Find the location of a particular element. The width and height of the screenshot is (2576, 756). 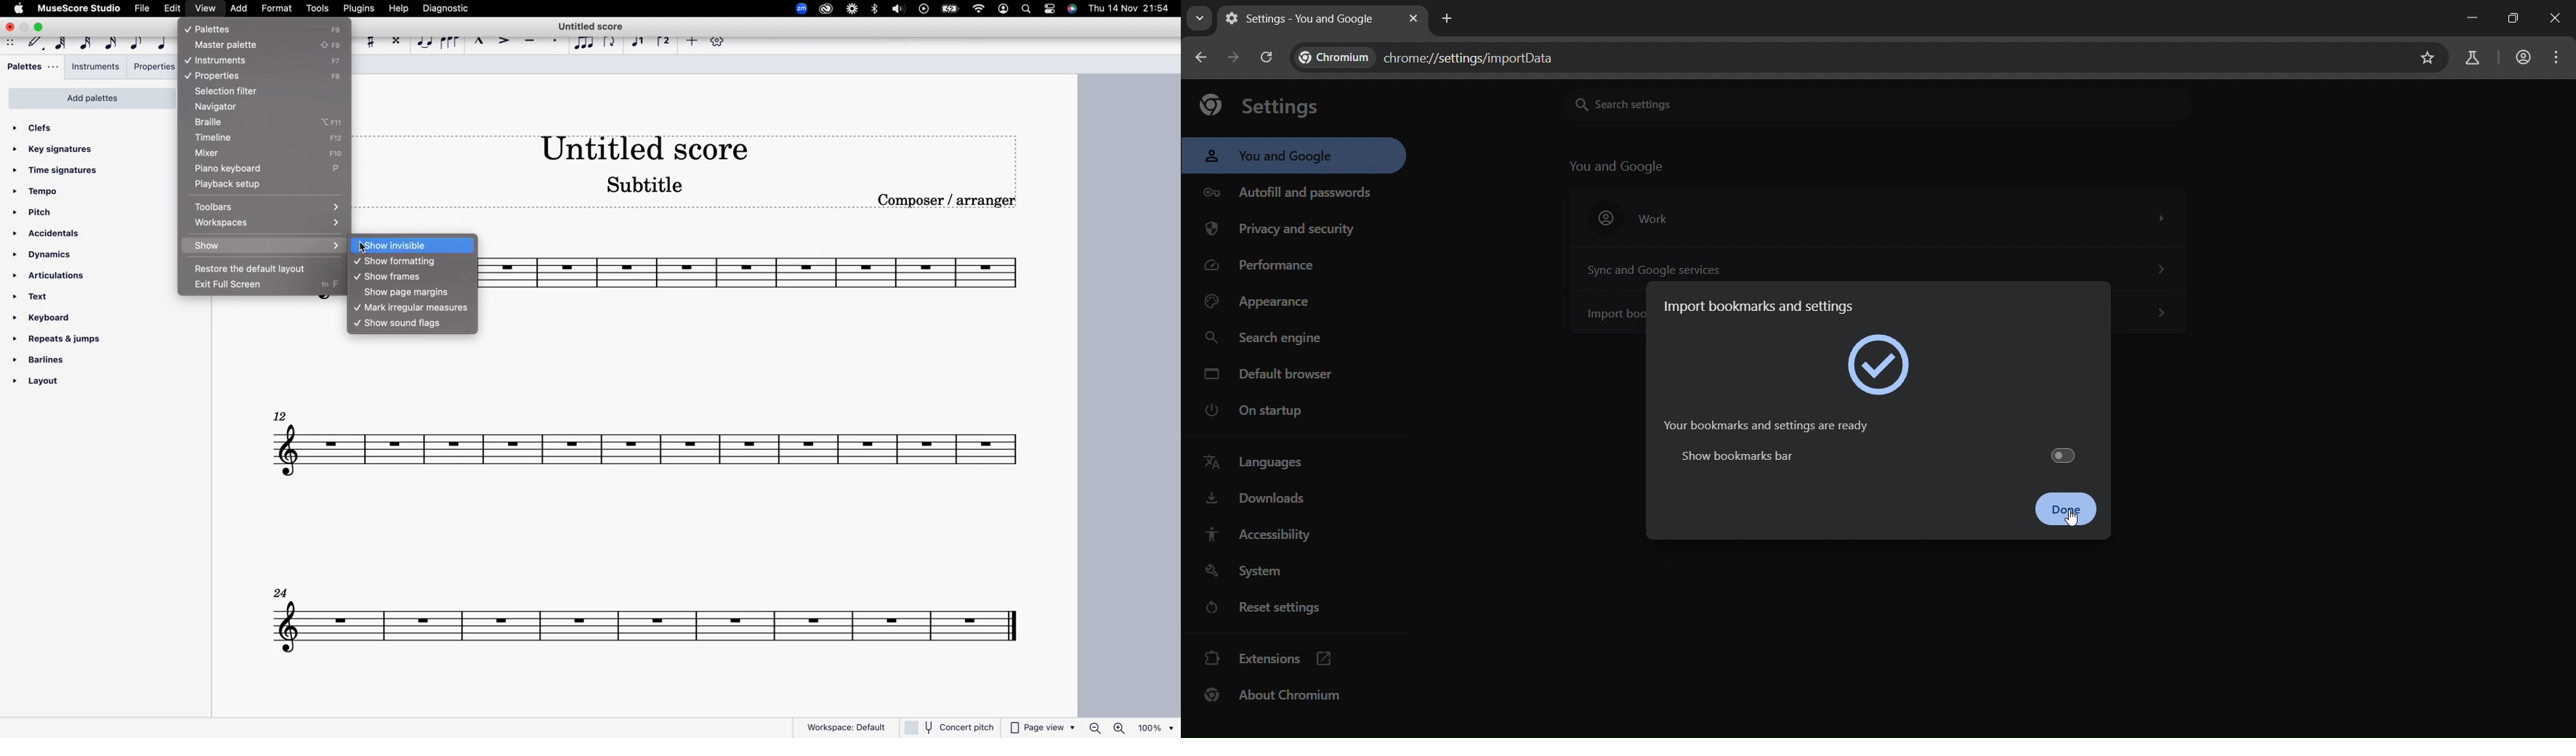

more is located at coordinates (691, 42).